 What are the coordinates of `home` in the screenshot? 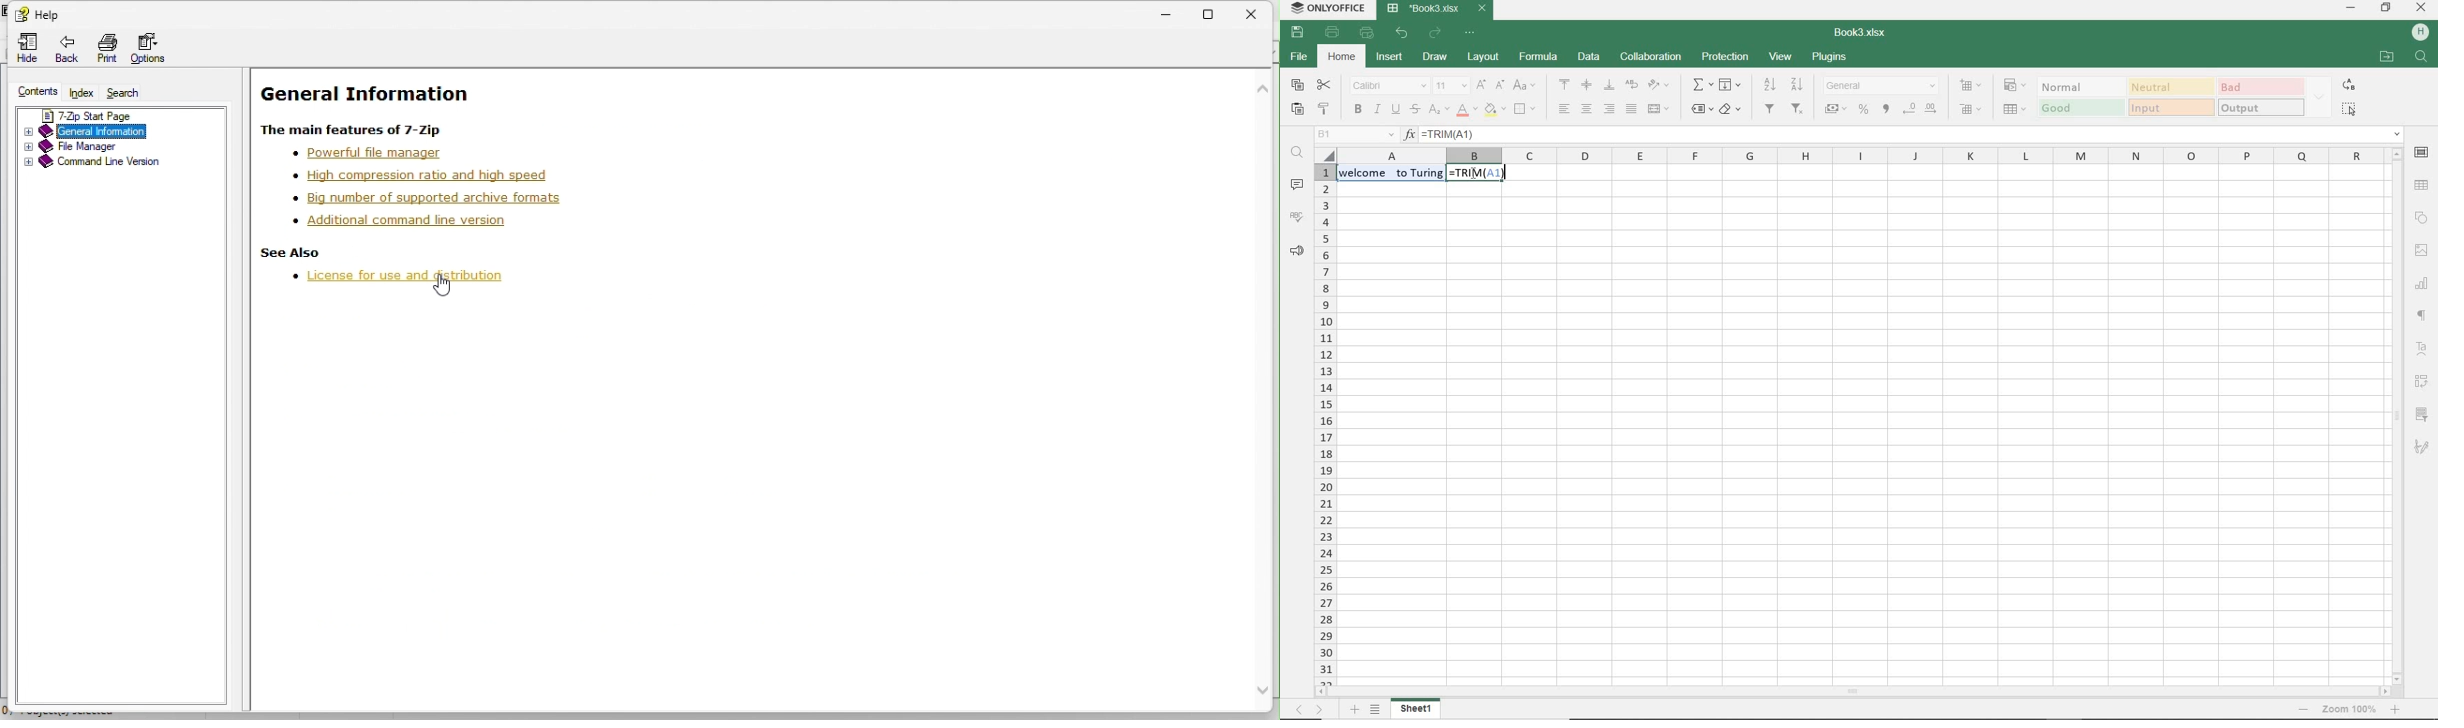 It's located at (1341, 58).